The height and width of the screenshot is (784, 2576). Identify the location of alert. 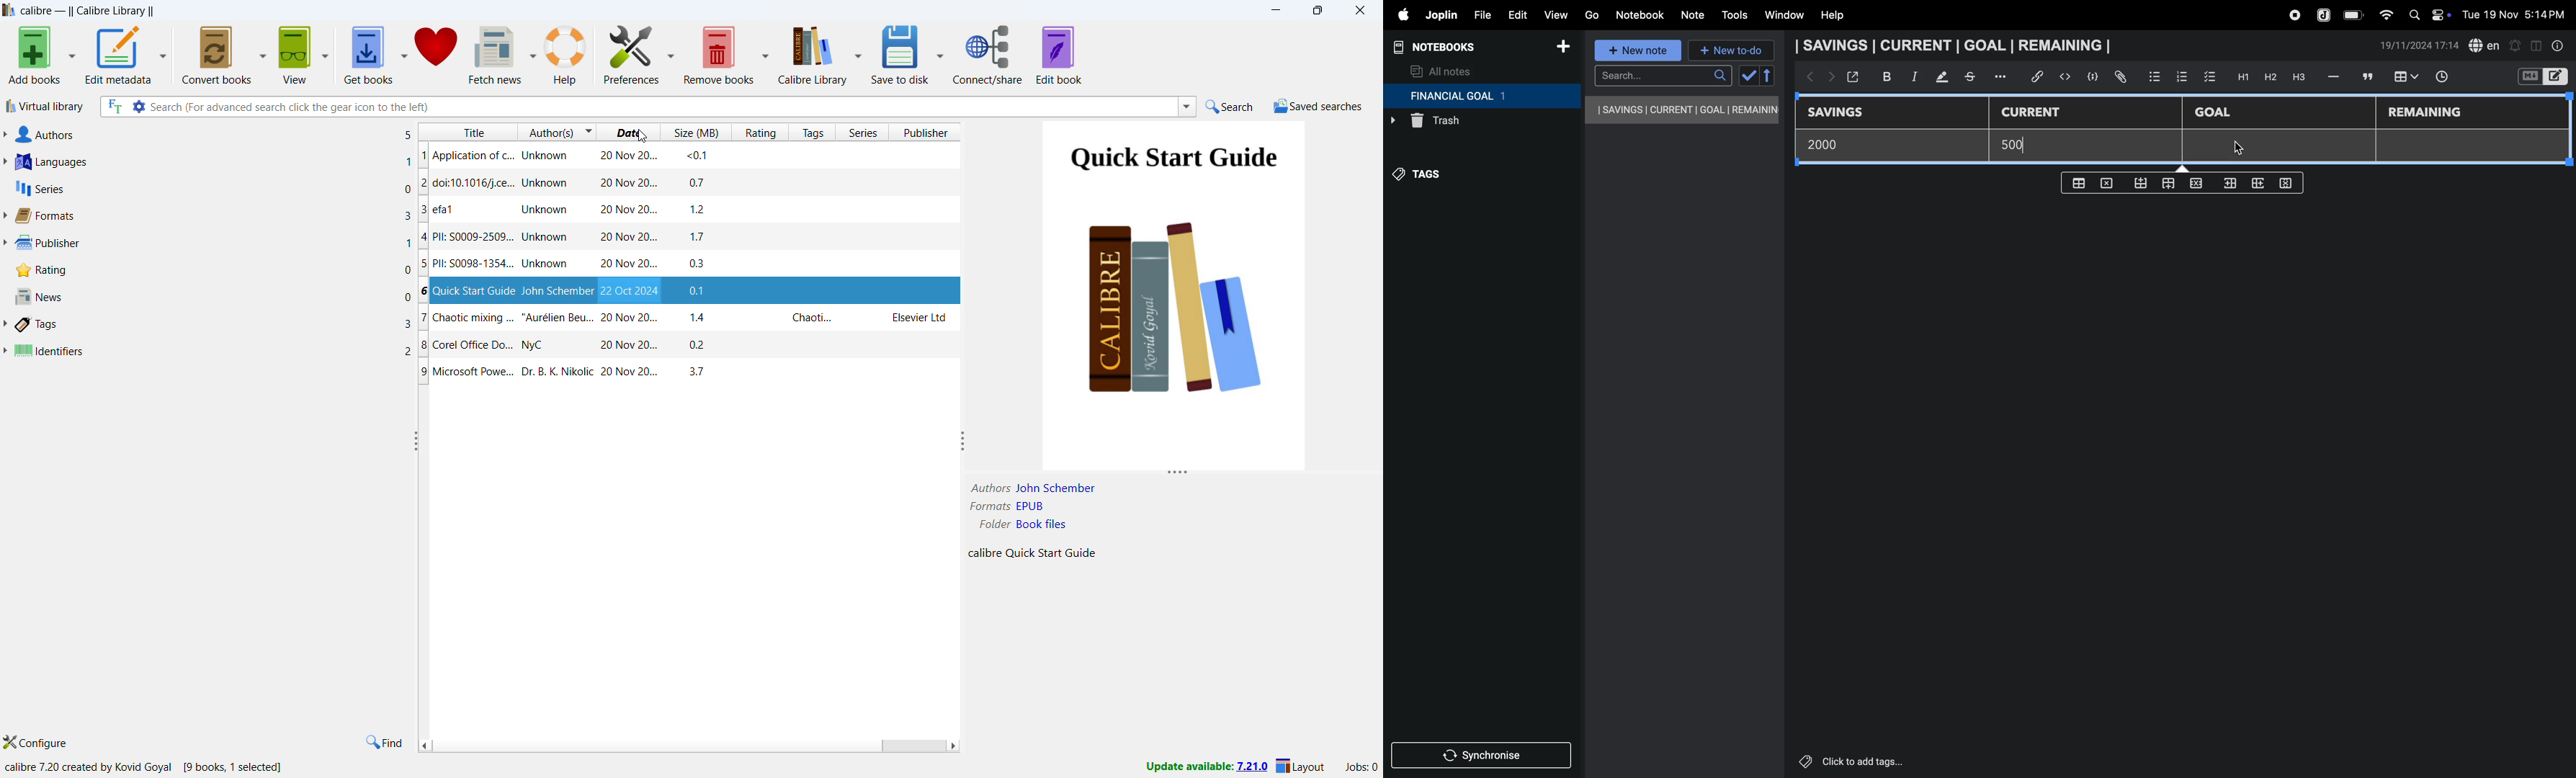
(2515, 45).